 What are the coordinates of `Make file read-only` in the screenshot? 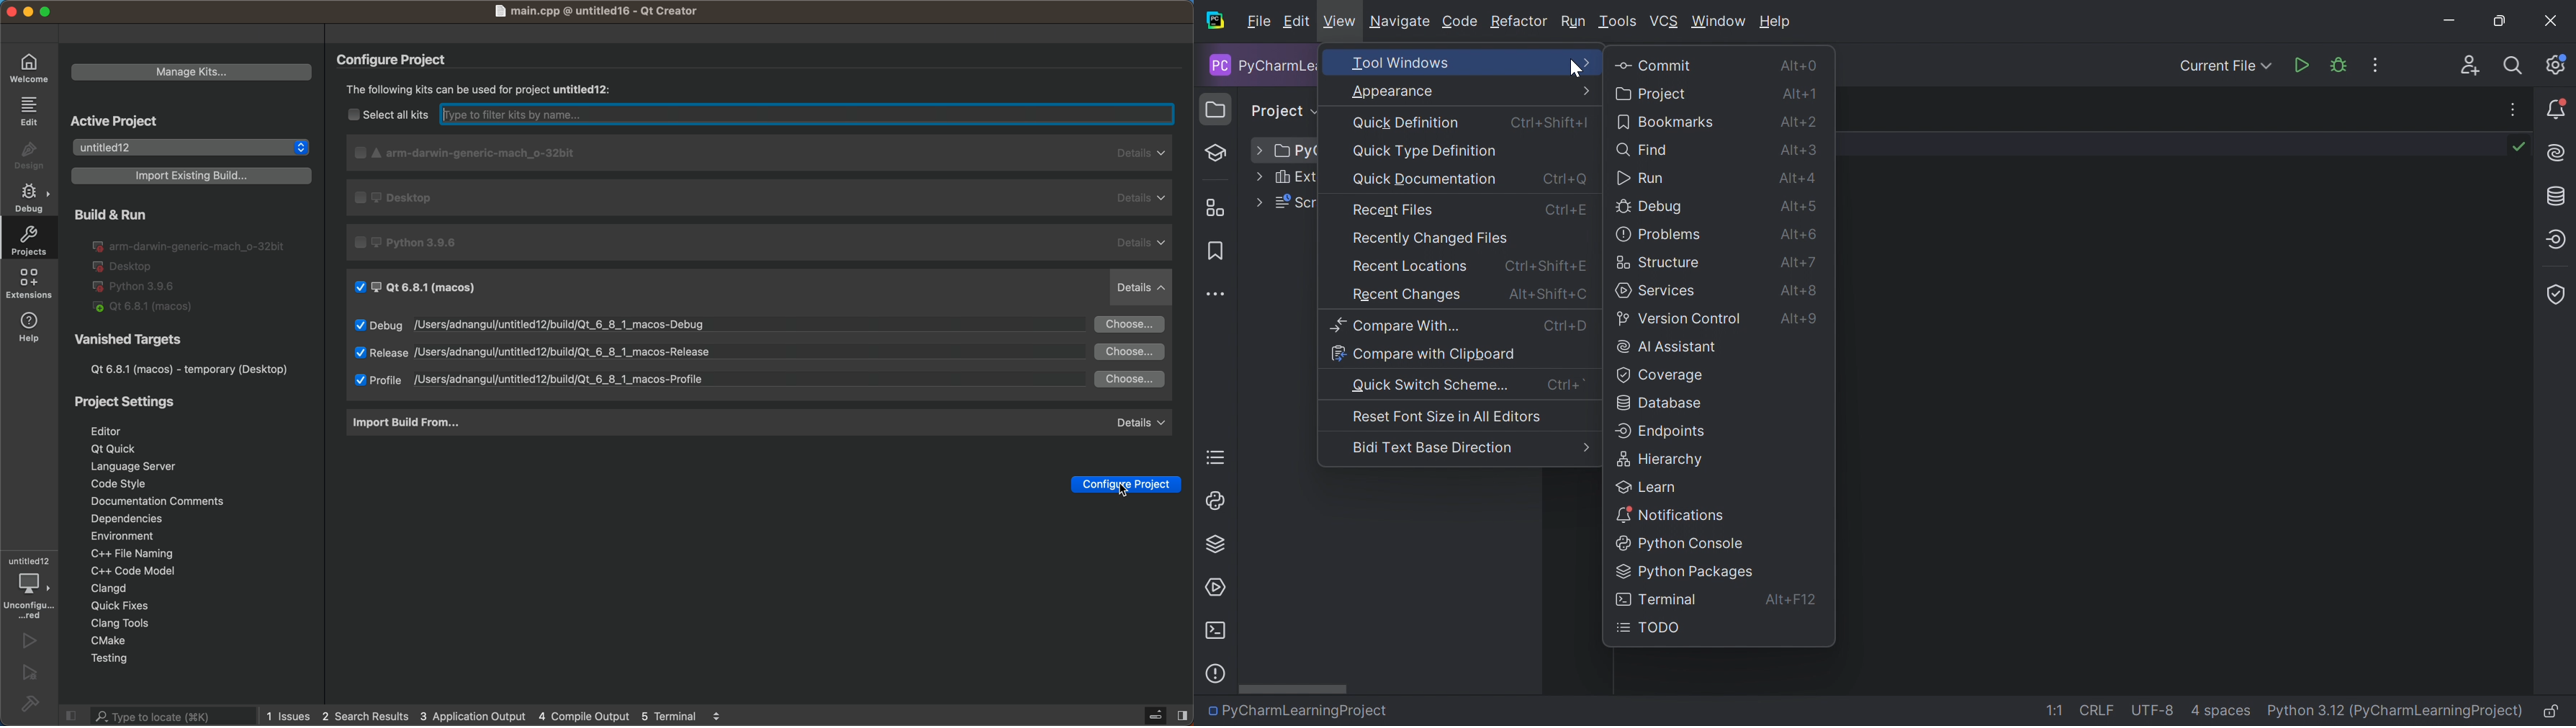 It's located at (2553, 712).